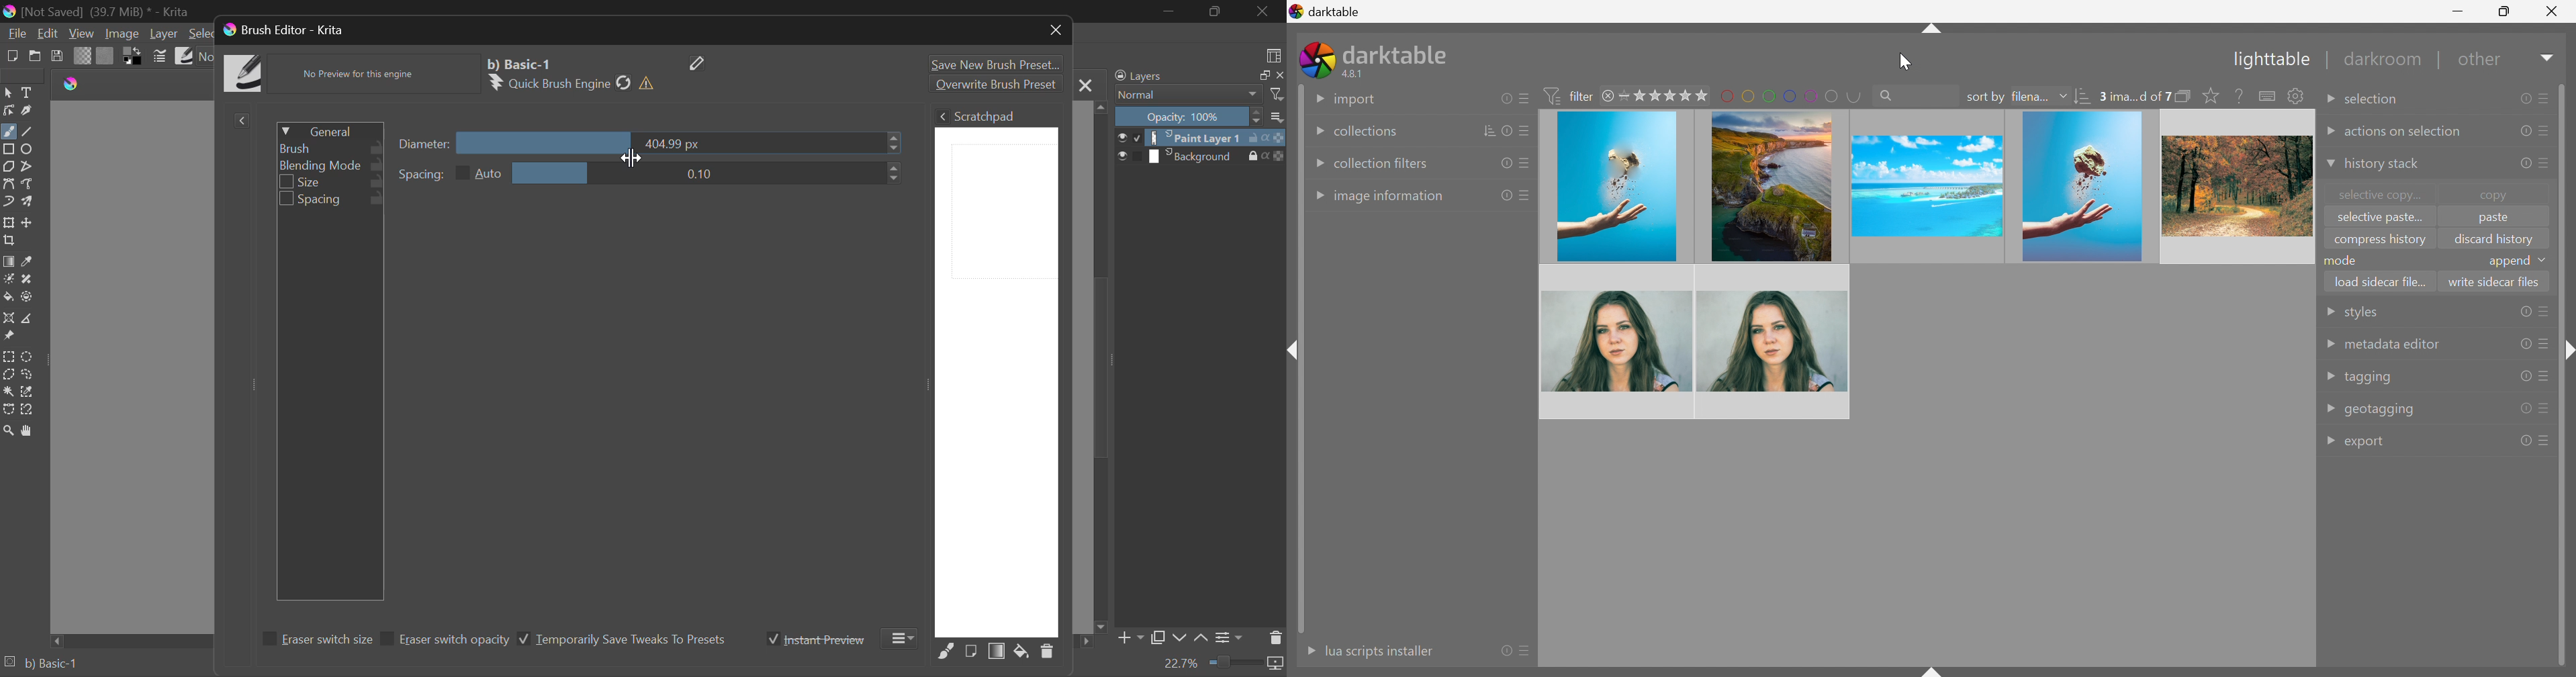 The width and height of the screenshot is (2576, 700). What do you see at coordinates (49, 34) in the screenshot?
I see `Edit` at bounding box center [49, 34].